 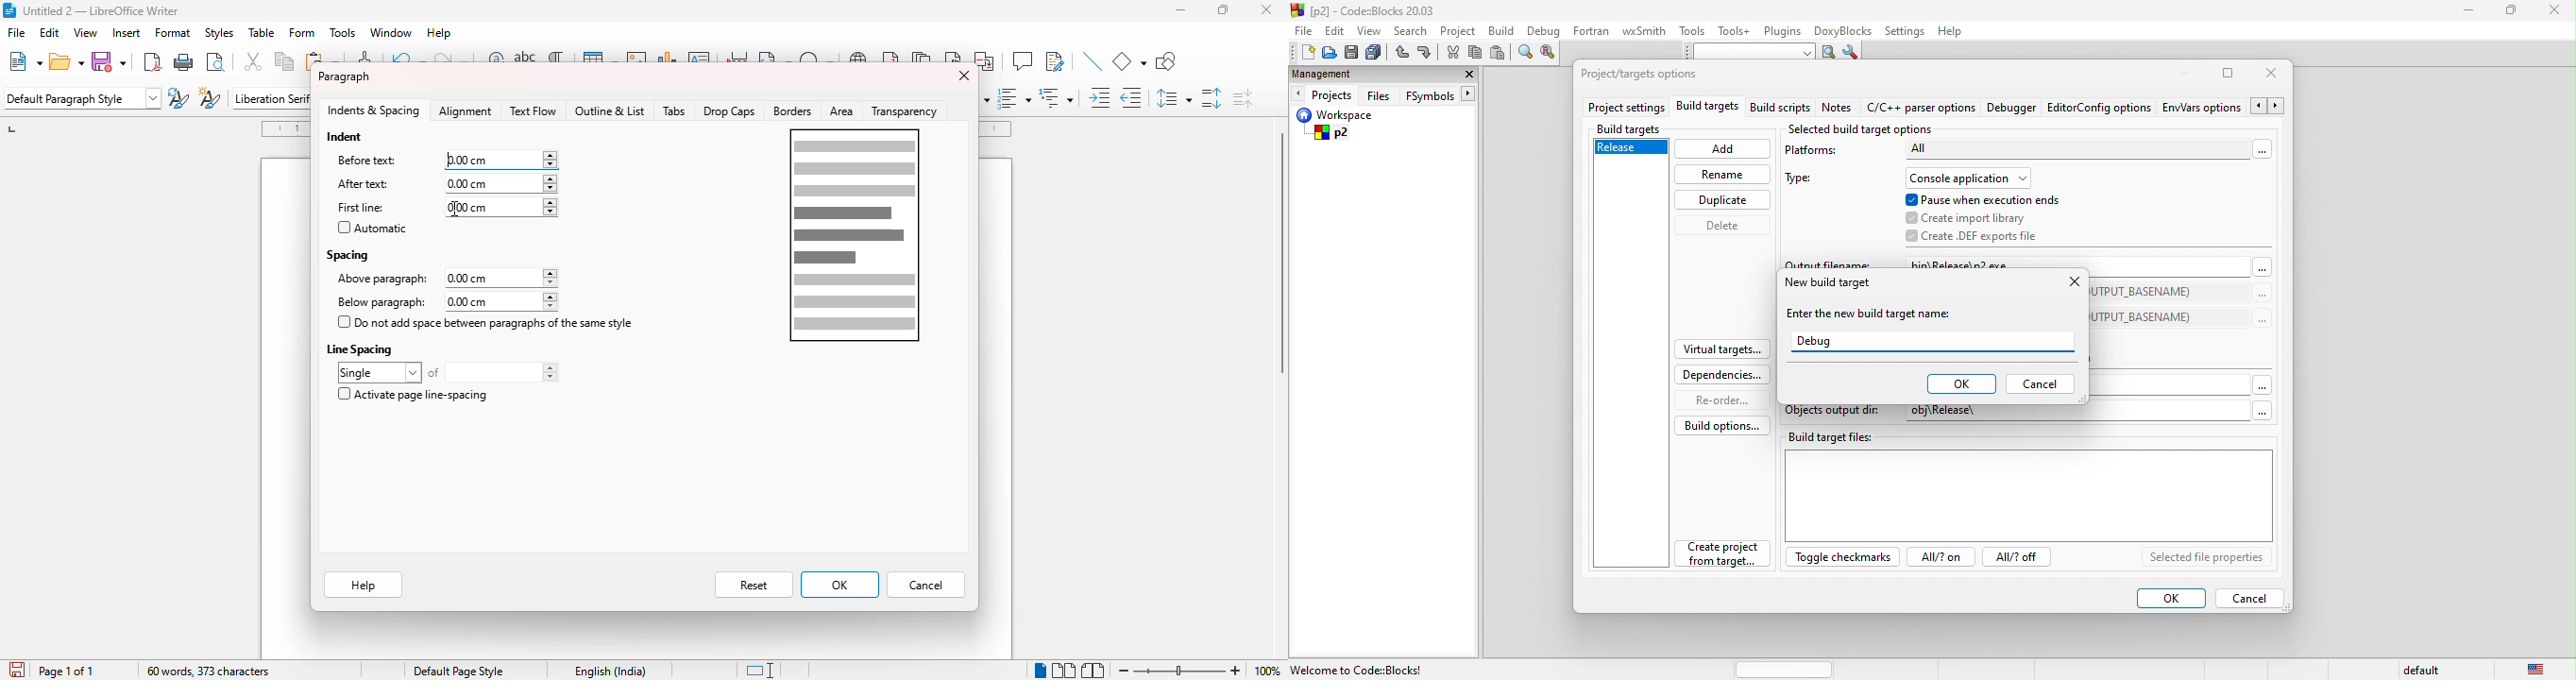 I want to click on format, so click(x=173, y=33).